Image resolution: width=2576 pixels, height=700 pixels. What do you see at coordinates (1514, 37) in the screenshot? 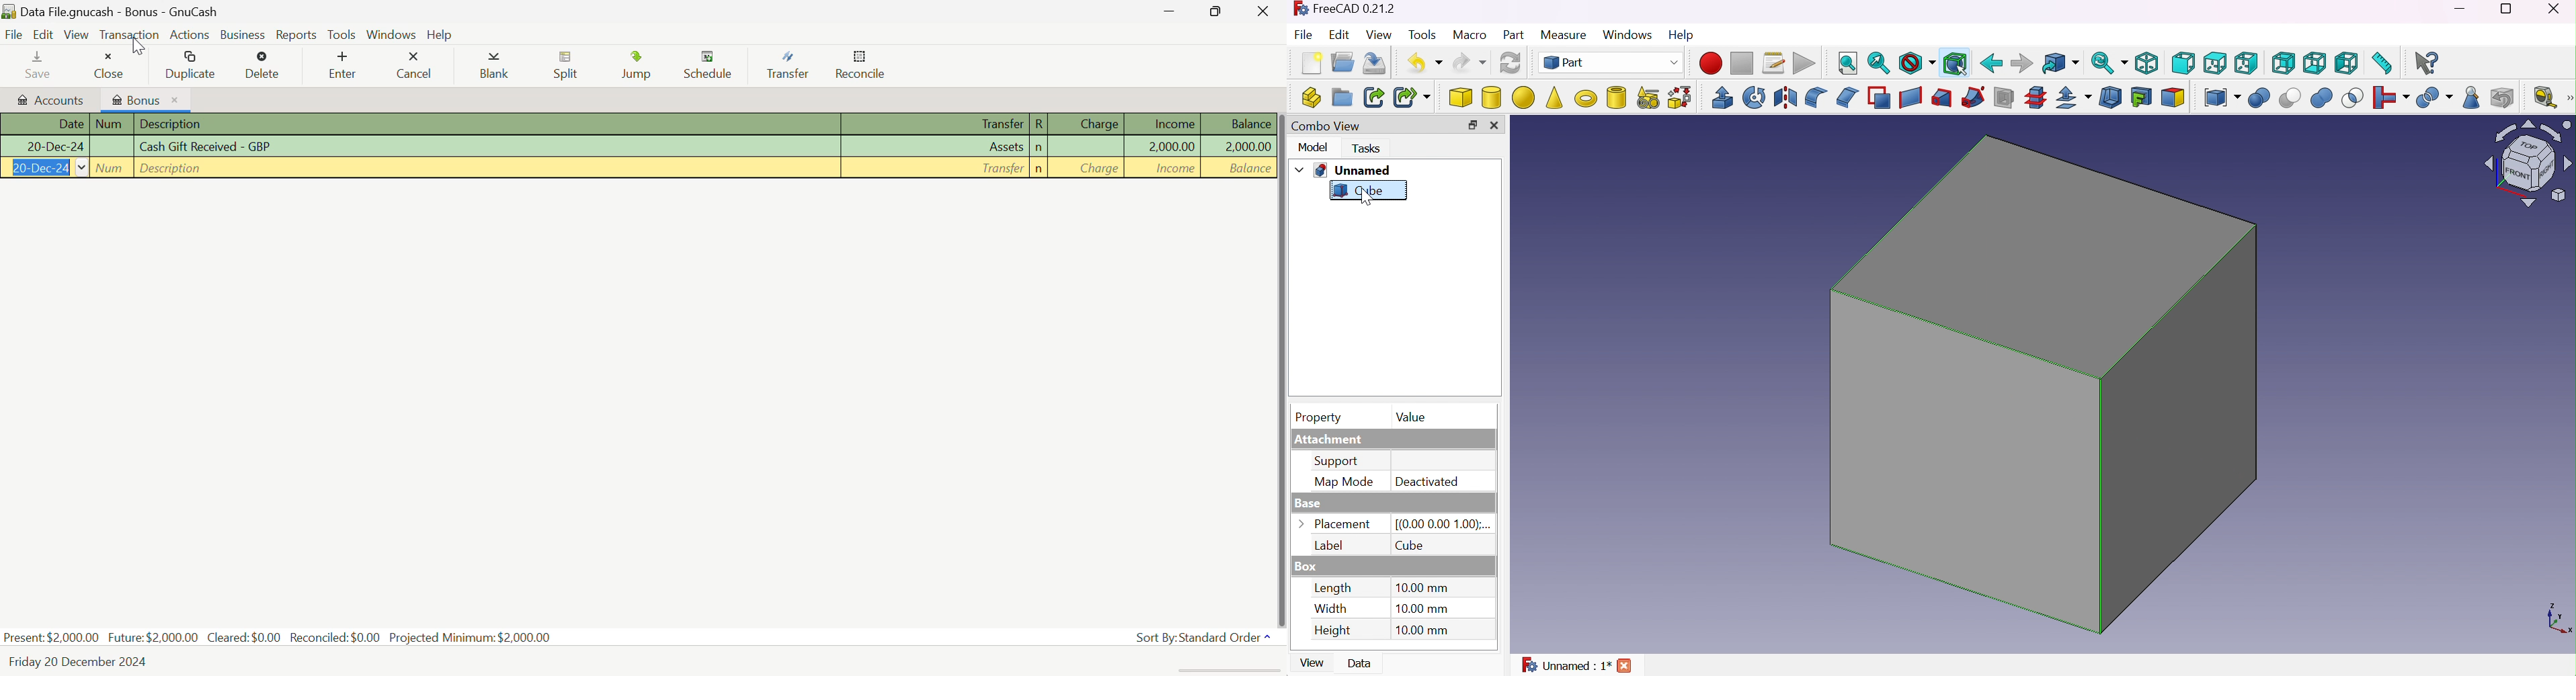
I see `Part` at bounding box center [1514, 37].